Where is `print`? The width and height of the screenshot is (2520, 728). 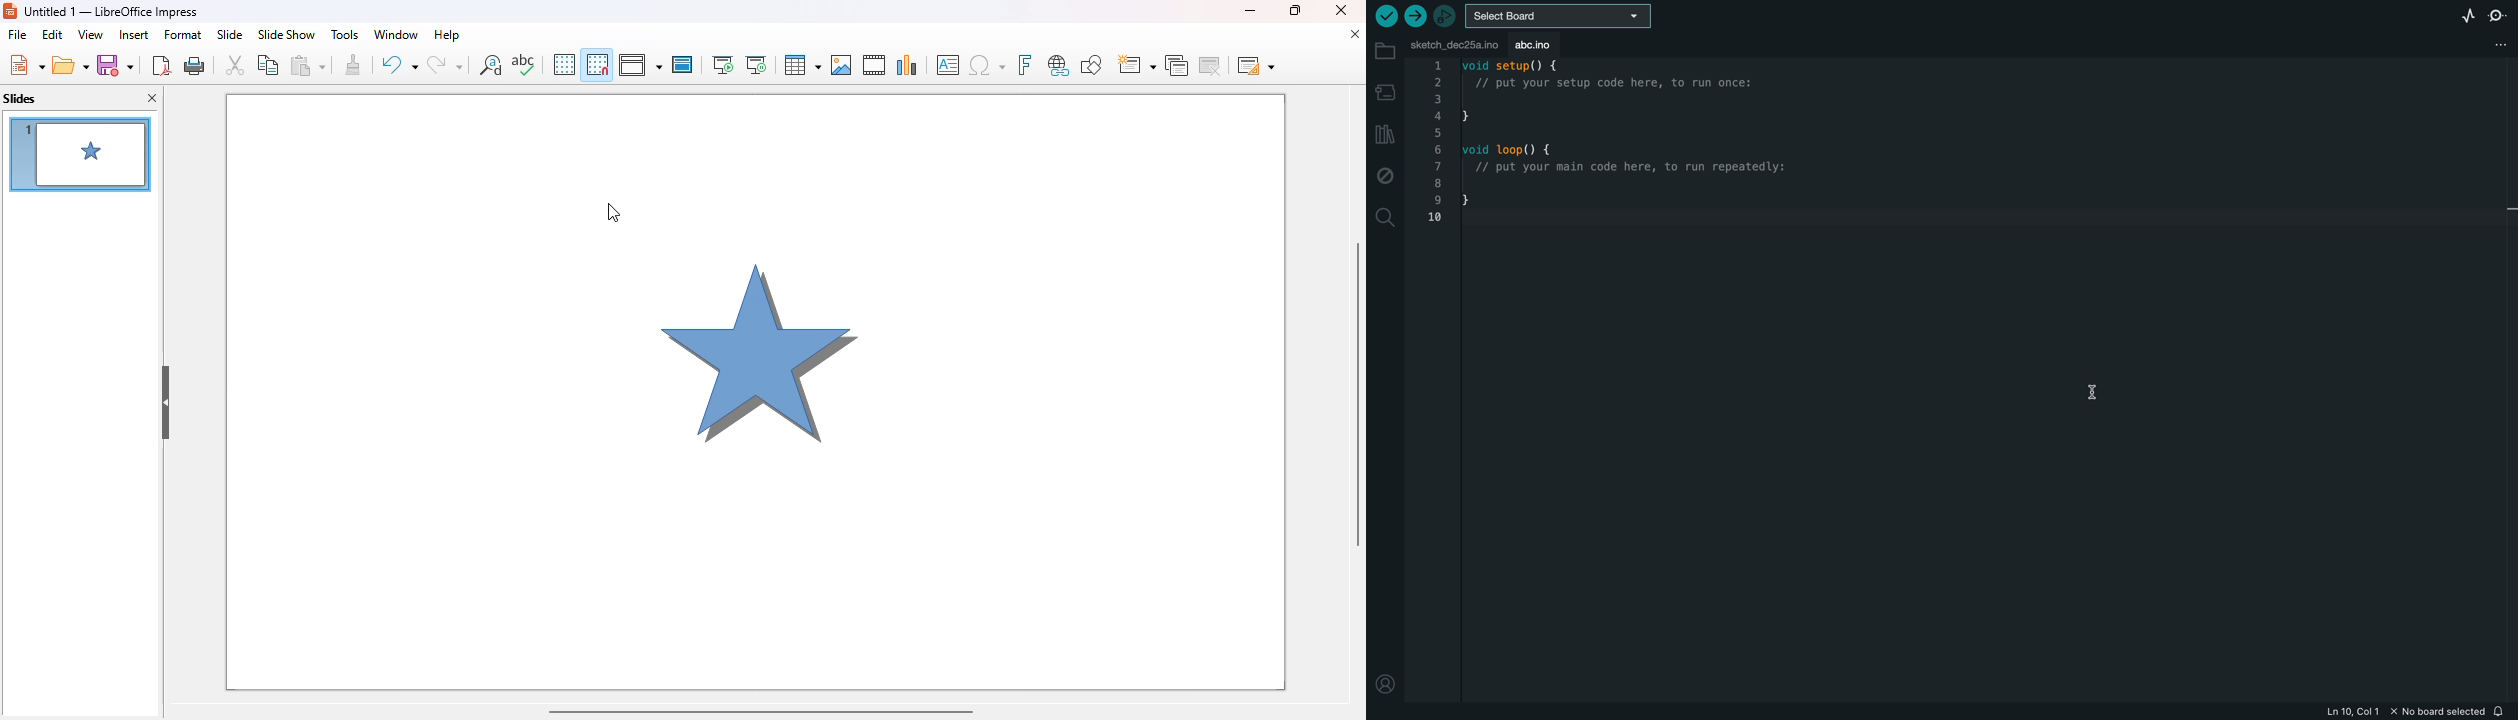 print is located at coordinates (196, 64).